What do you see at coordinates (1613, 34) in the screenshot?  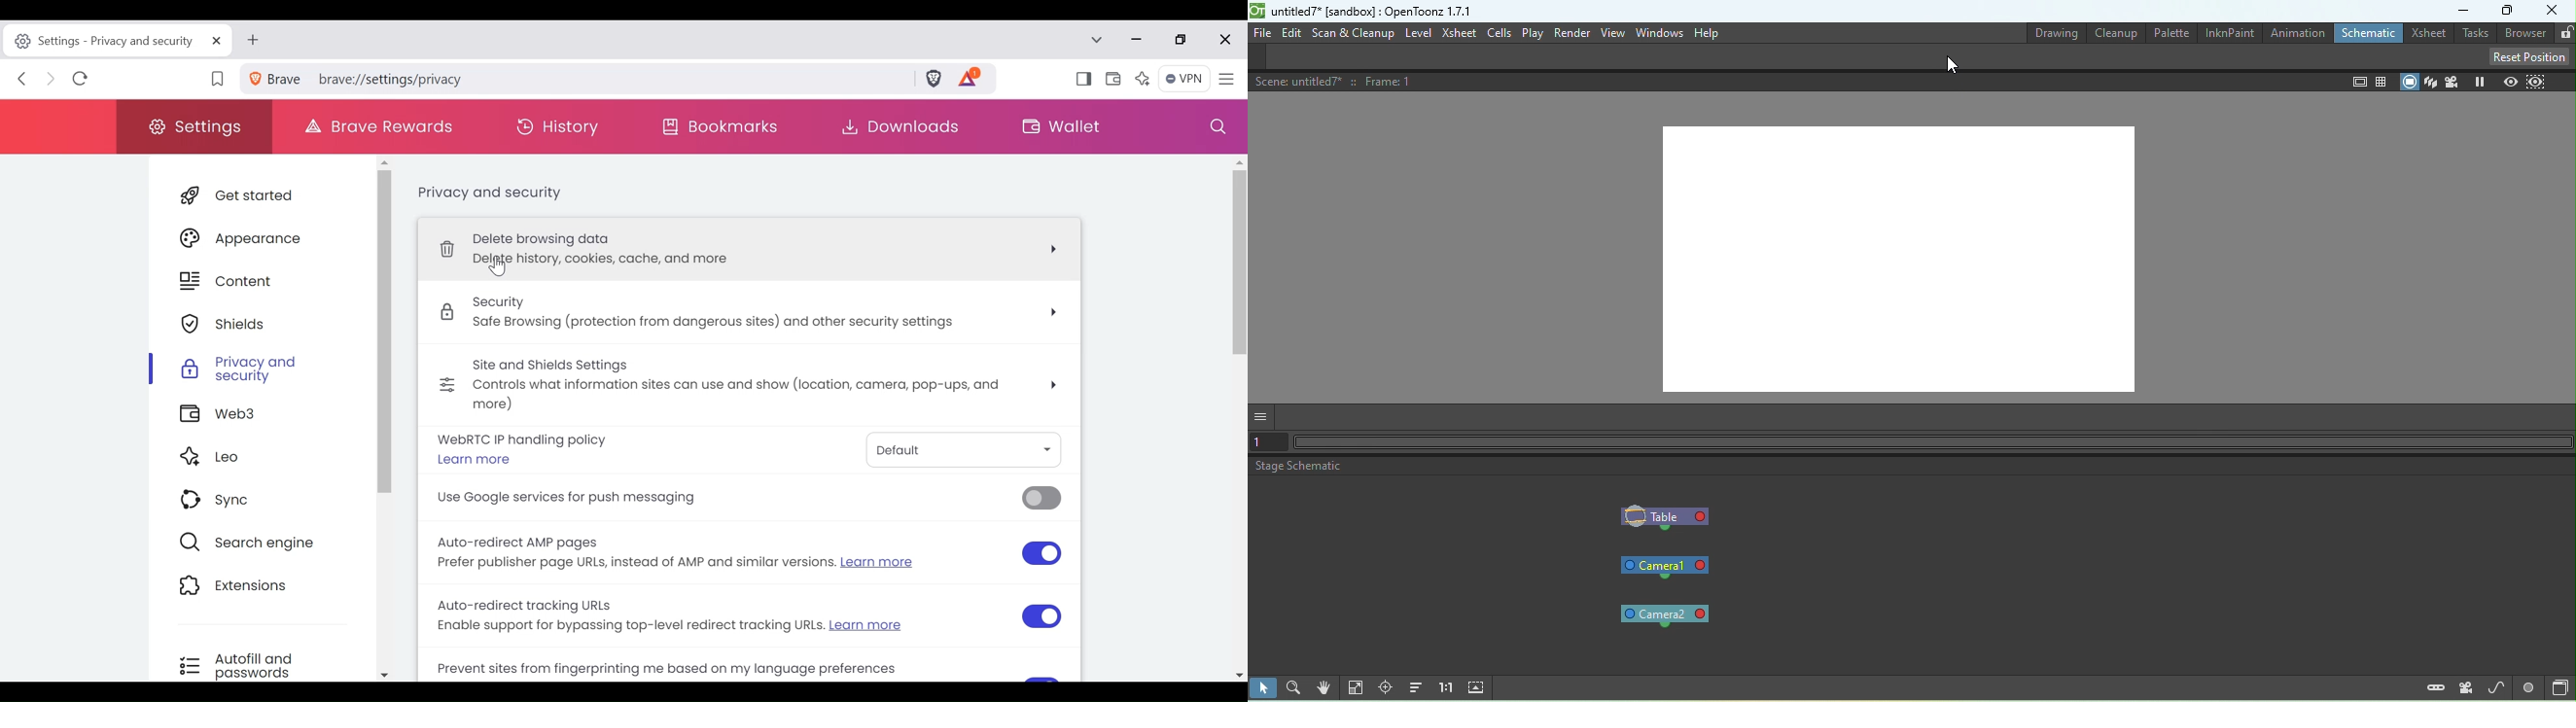 I see `View` at bounding box center [1613, 34].